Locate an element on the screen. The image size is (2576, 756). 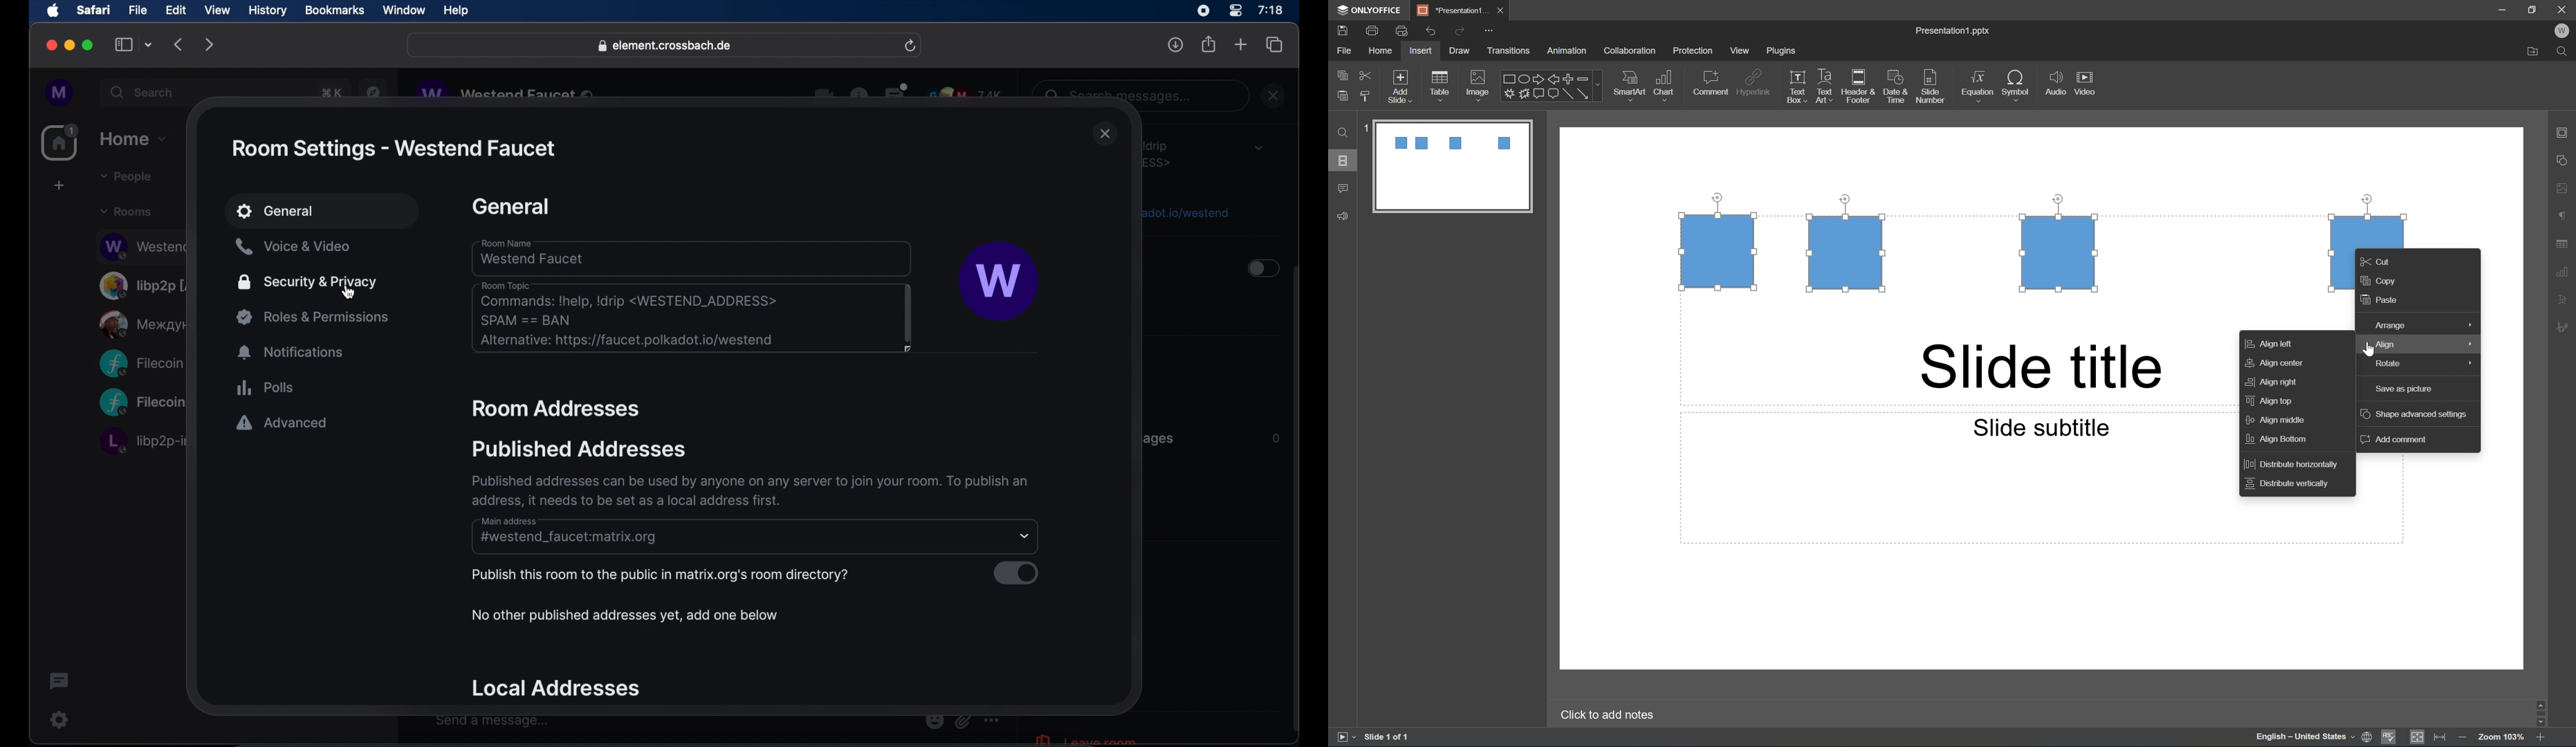
paragraph settings is located at coordinates (2566, 215).